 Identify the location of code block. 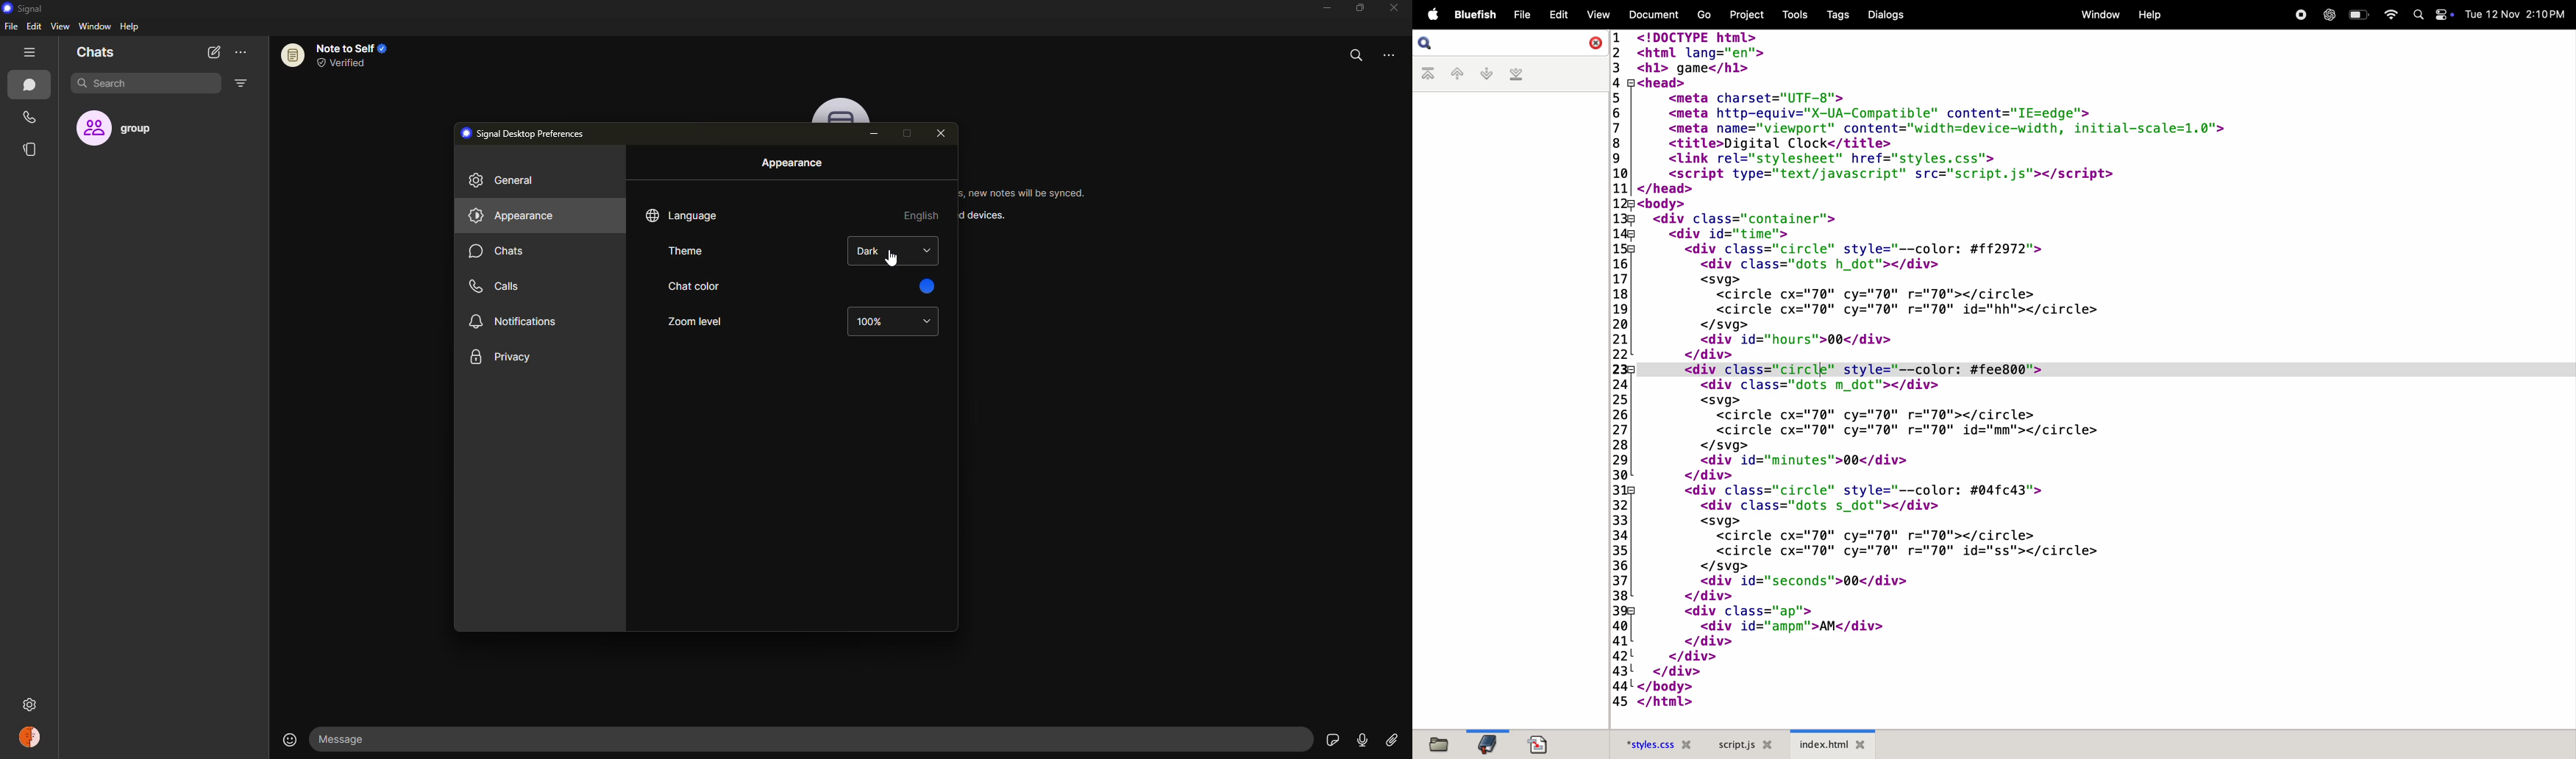
(1992, 194).